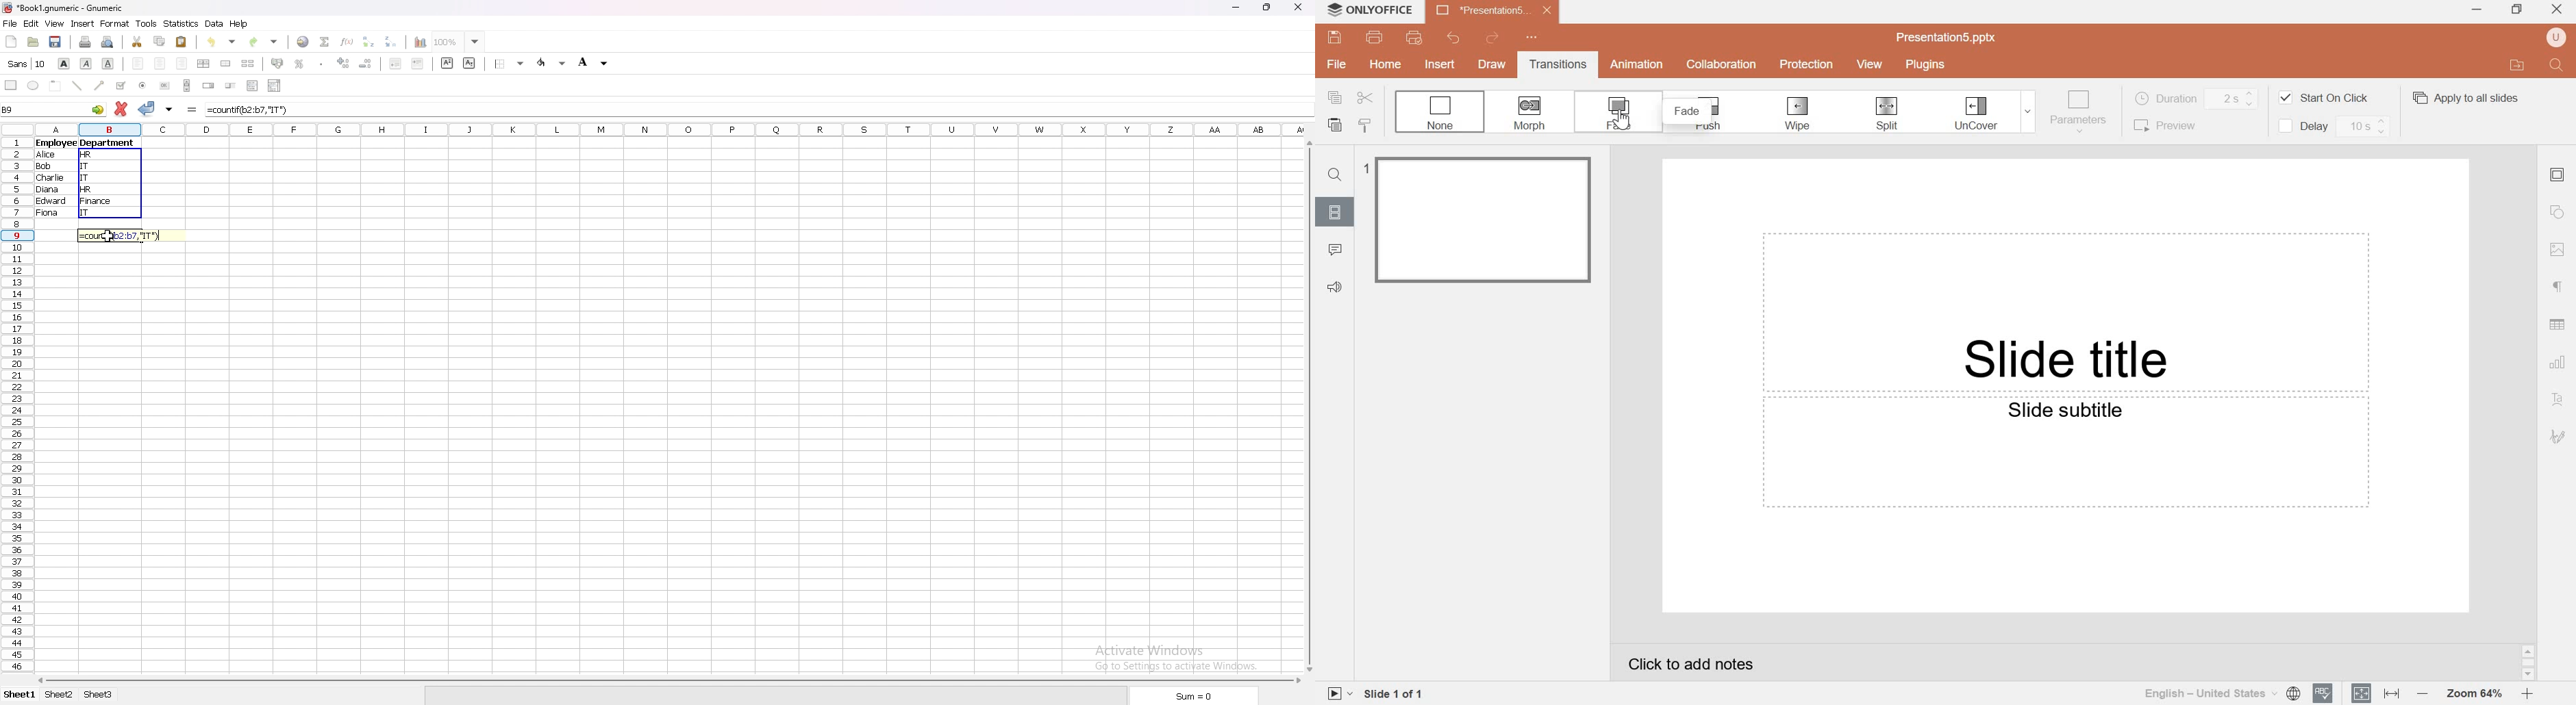  What do you see at coordinates (2556, 400) in the screenshot?
I see `text art settings` at bounding box center [2556, 400].